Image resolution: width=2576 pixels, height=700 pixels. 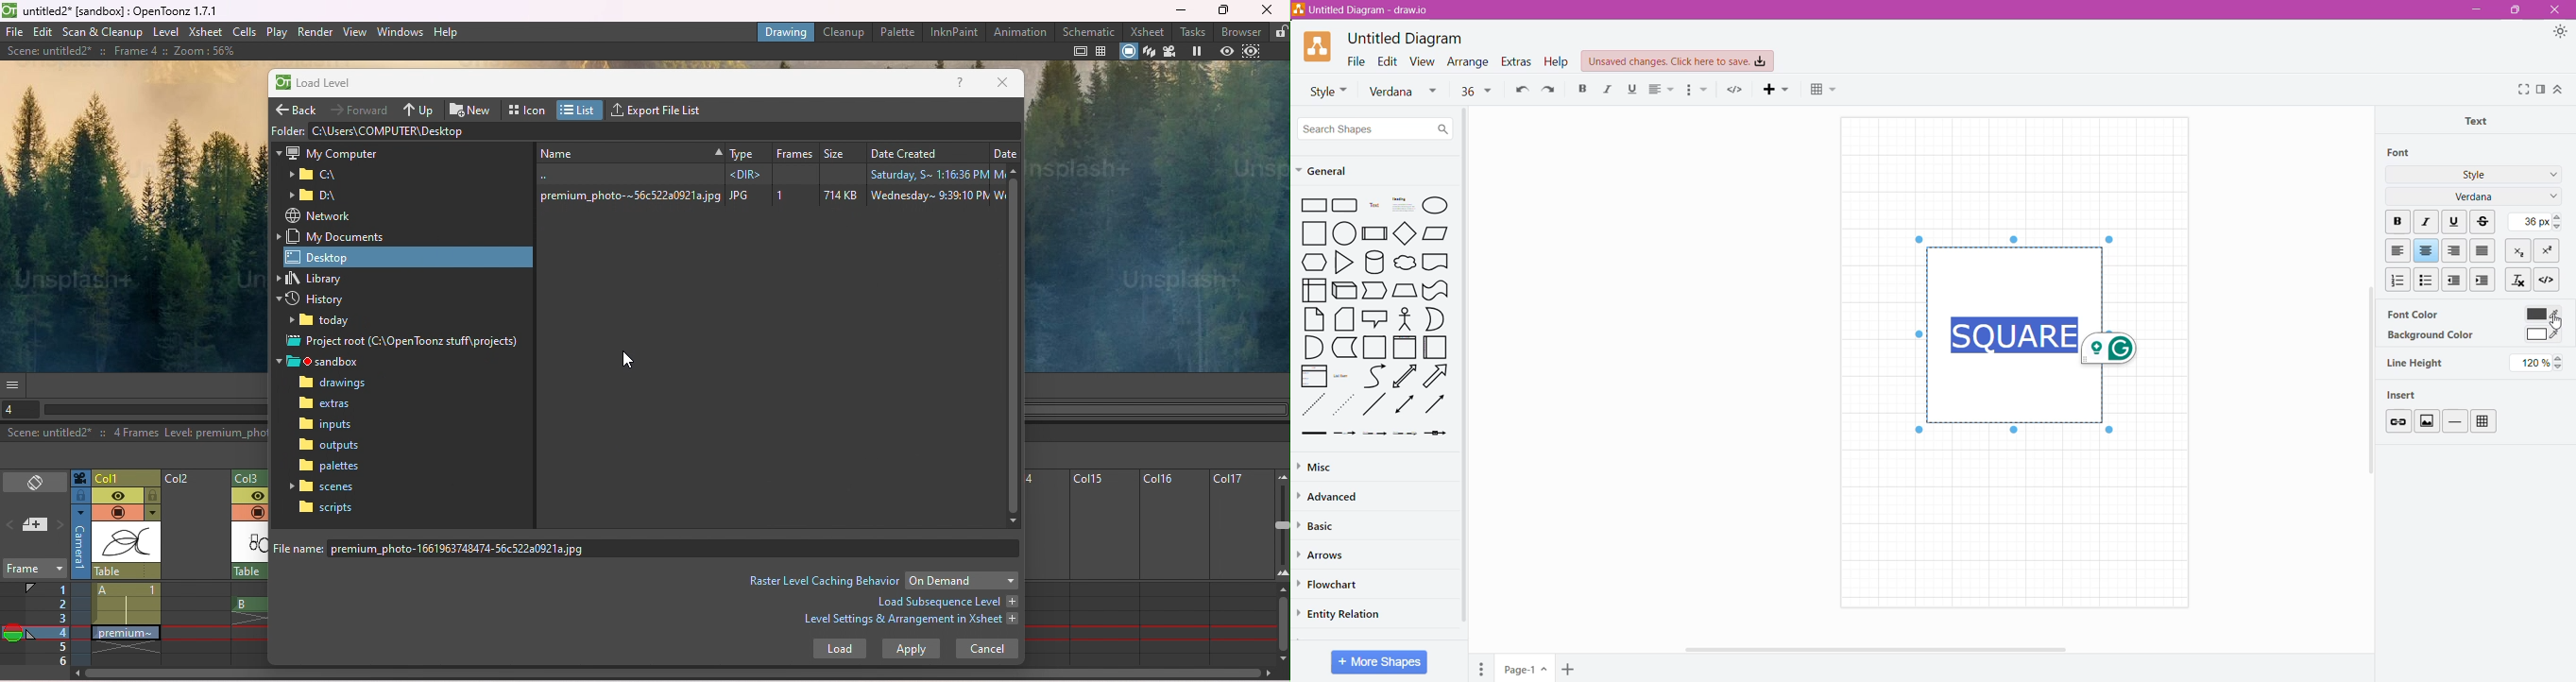 I want to click on Bulleted list, so click(x=1696, y=90).